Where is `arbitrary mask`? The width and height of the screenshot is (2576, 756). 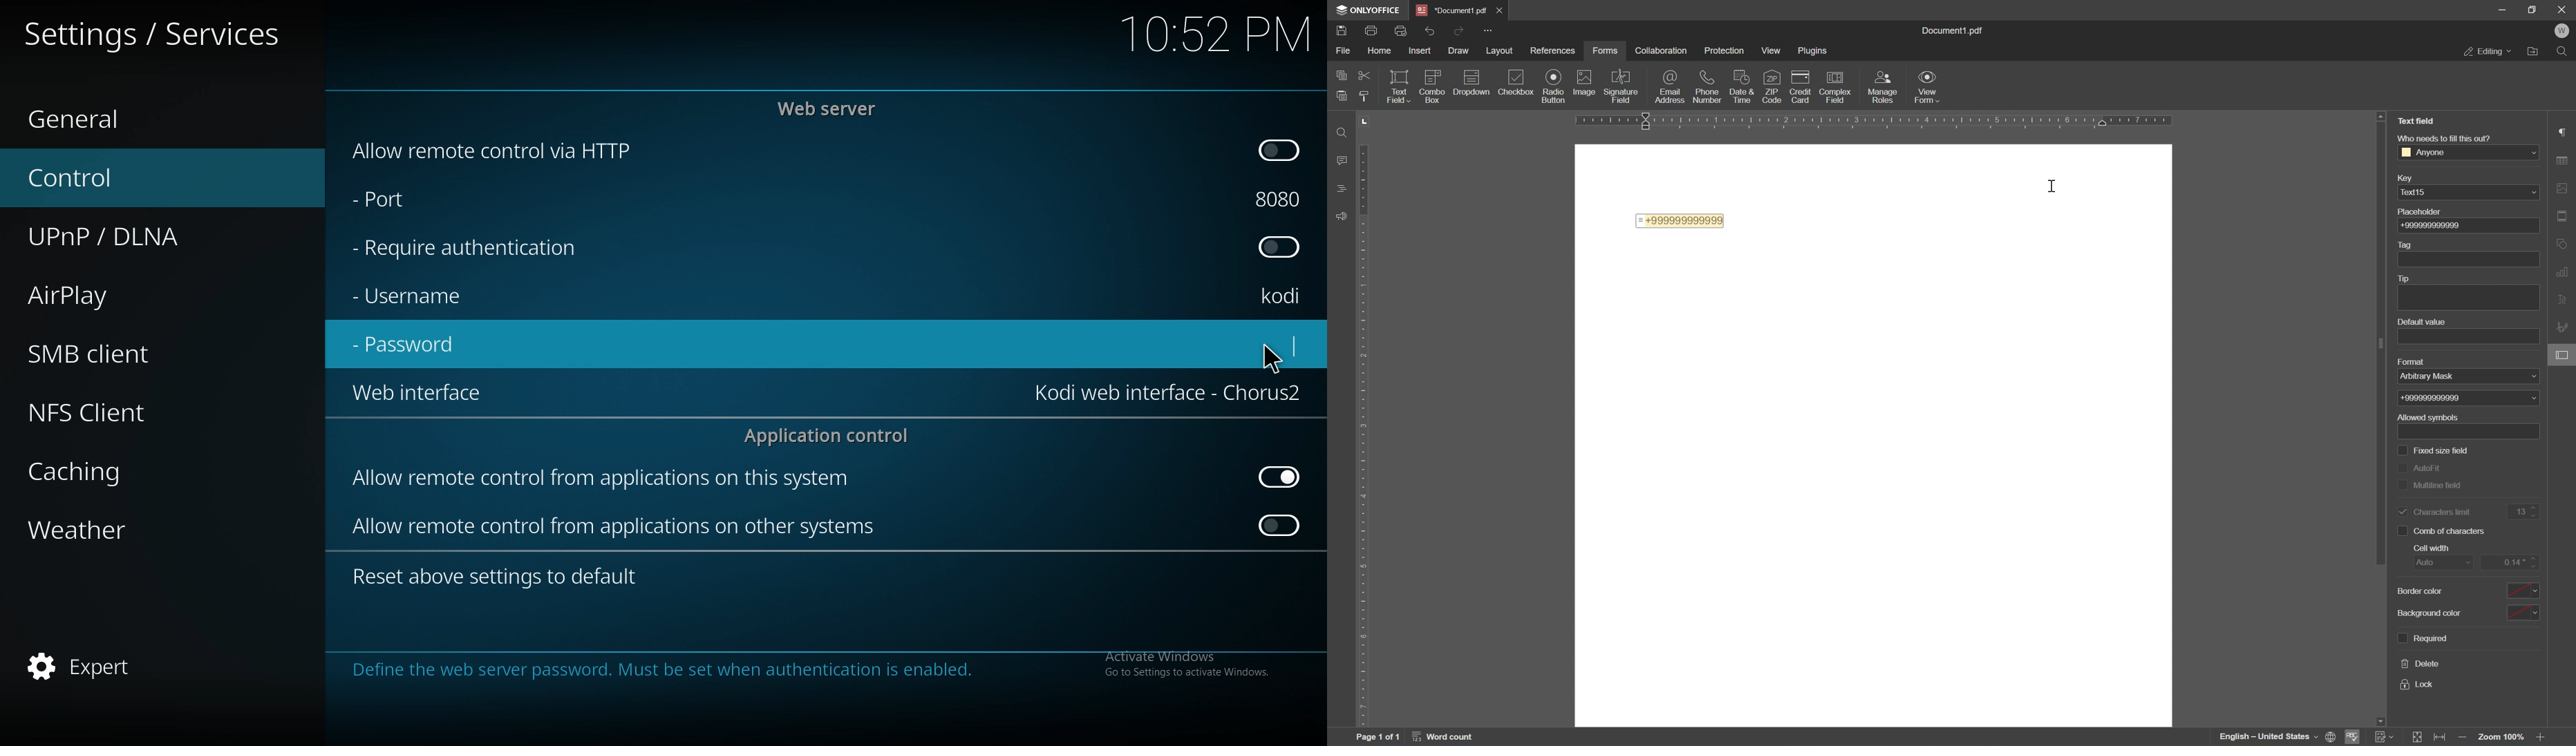
arbitrary mask is located at coordinates (2435, 378).